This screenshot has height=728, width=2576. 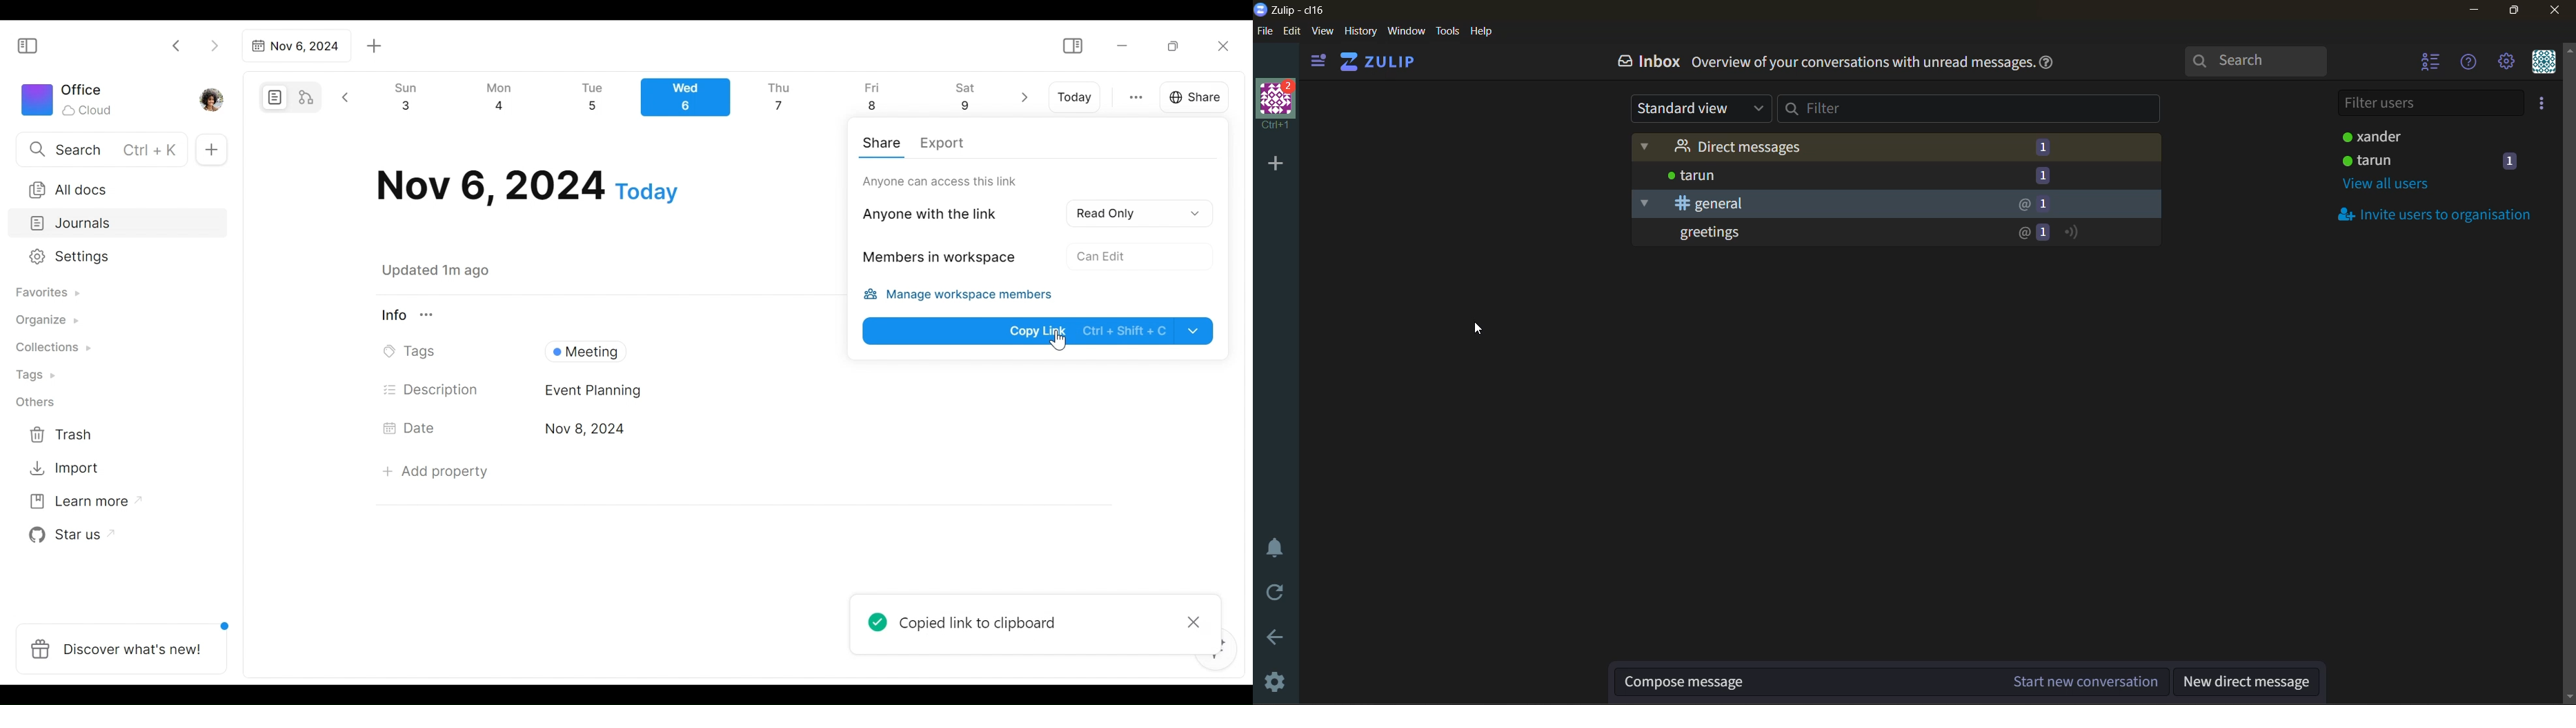 What do you see at coordinates (1897, 234) in the screenshot?
I see `greetings` at bounding box center [1897, 234].